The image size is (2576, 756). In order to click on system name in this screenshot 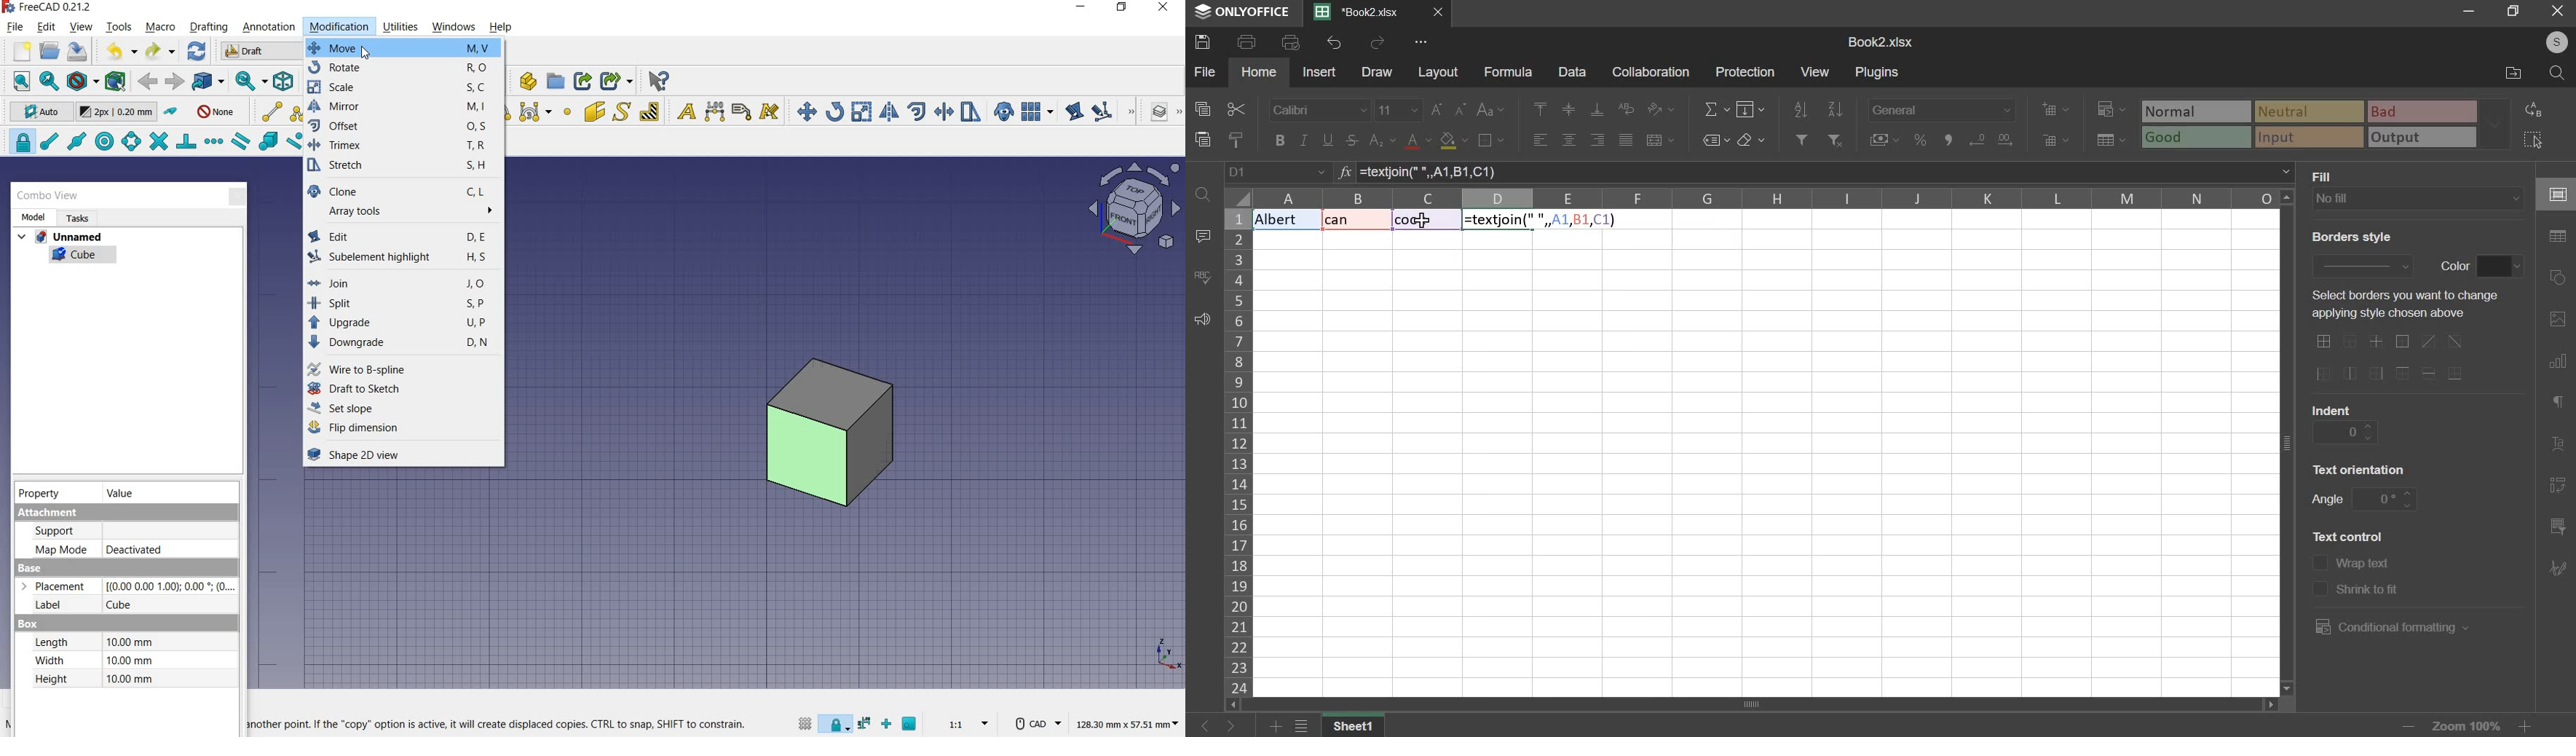, I will do `click(48, 7)`.